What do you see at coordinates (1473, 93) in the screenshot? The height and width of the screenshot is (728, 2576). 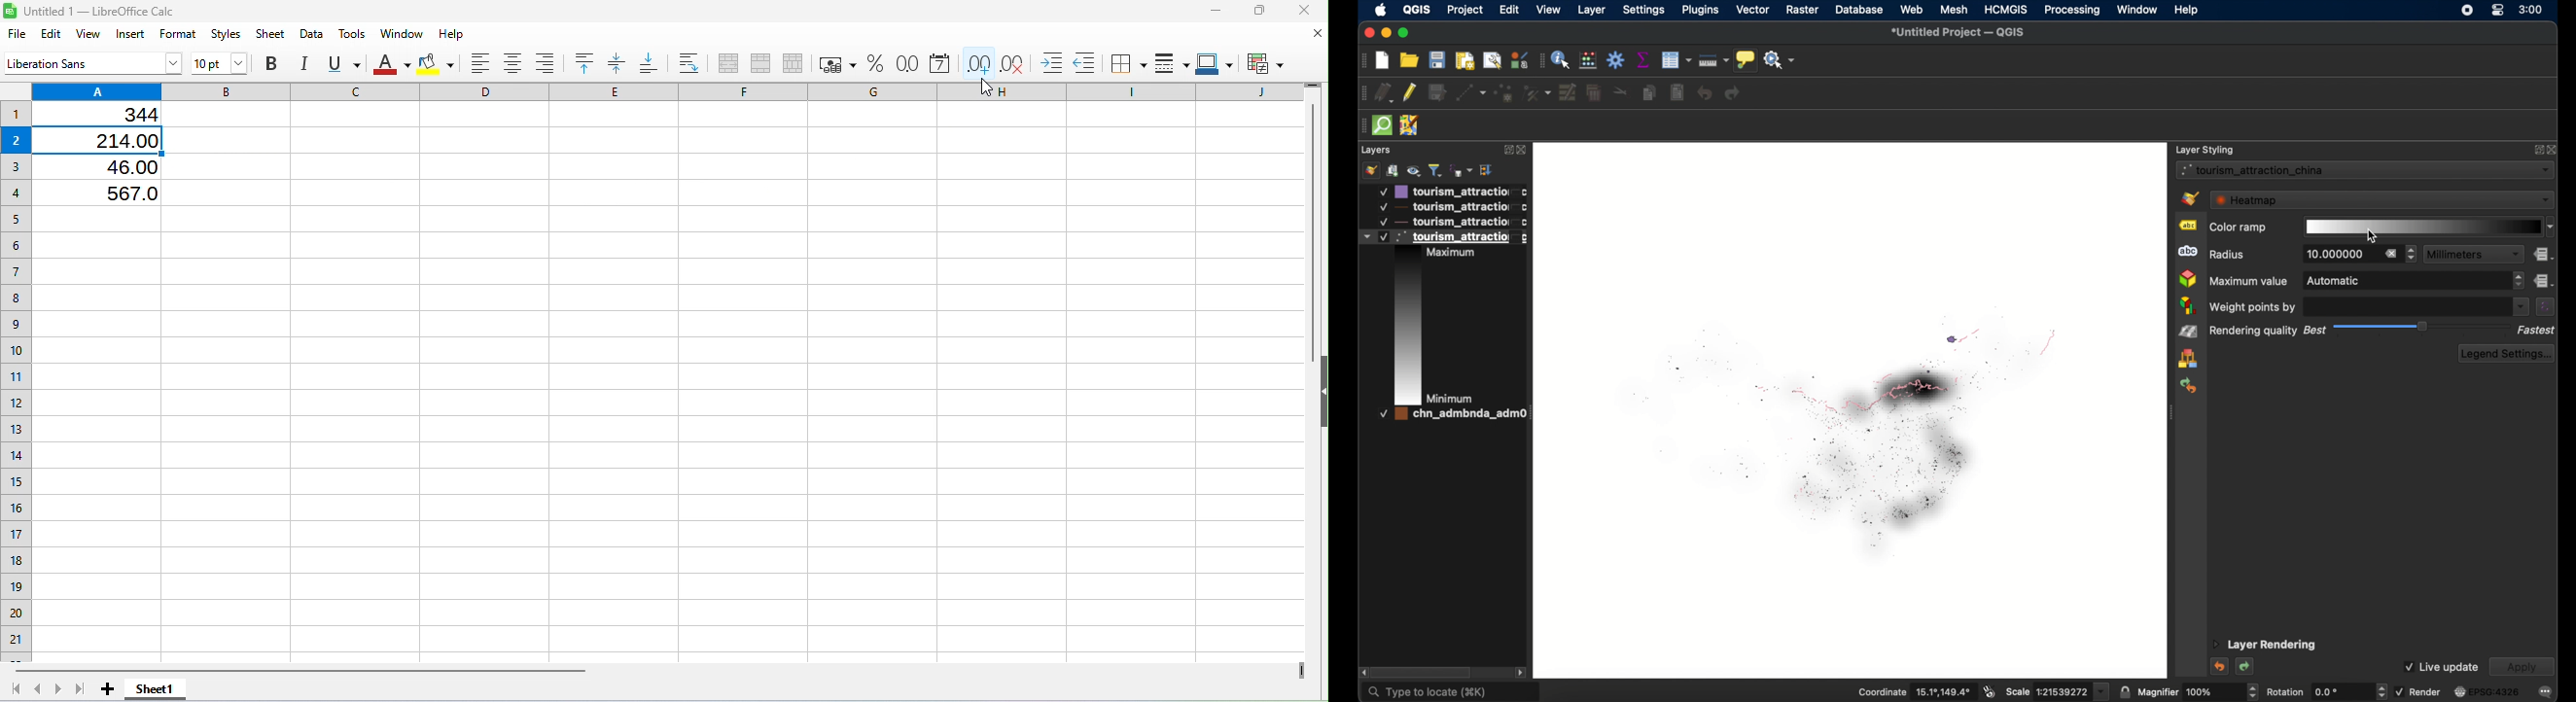 I see `digitize with segment` at bounding box center [1473, 93].